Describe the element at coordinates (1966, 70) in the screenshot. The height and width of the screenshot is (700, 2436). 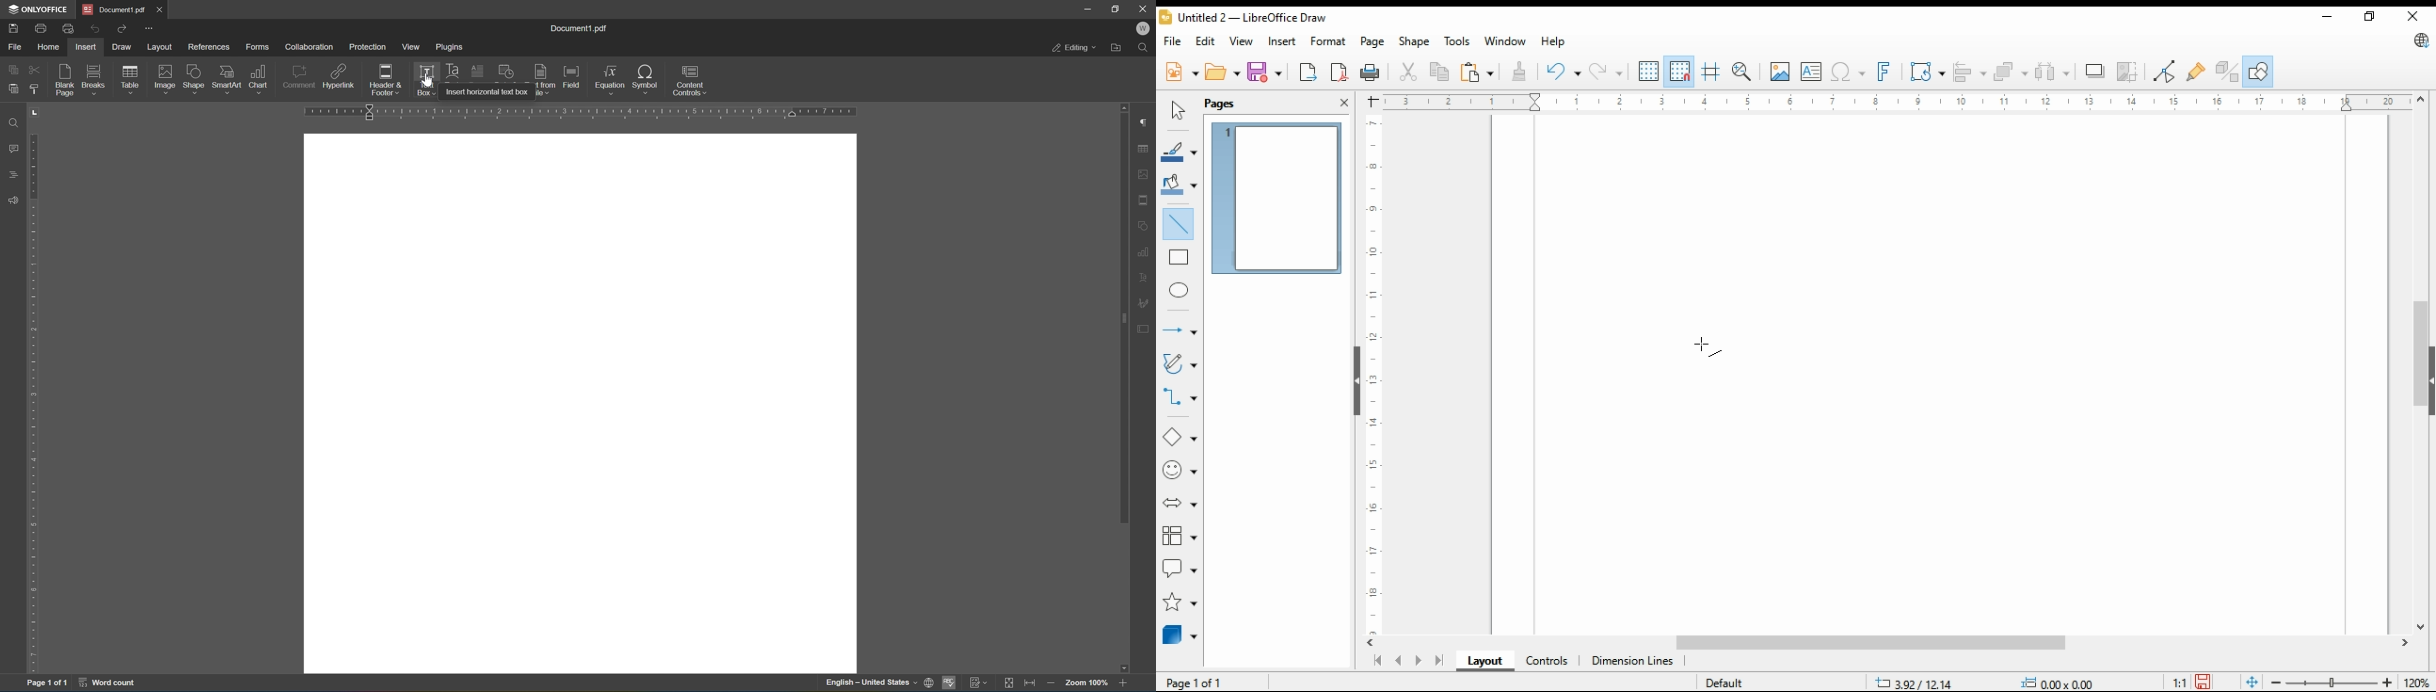
I see `align objects` at that location.